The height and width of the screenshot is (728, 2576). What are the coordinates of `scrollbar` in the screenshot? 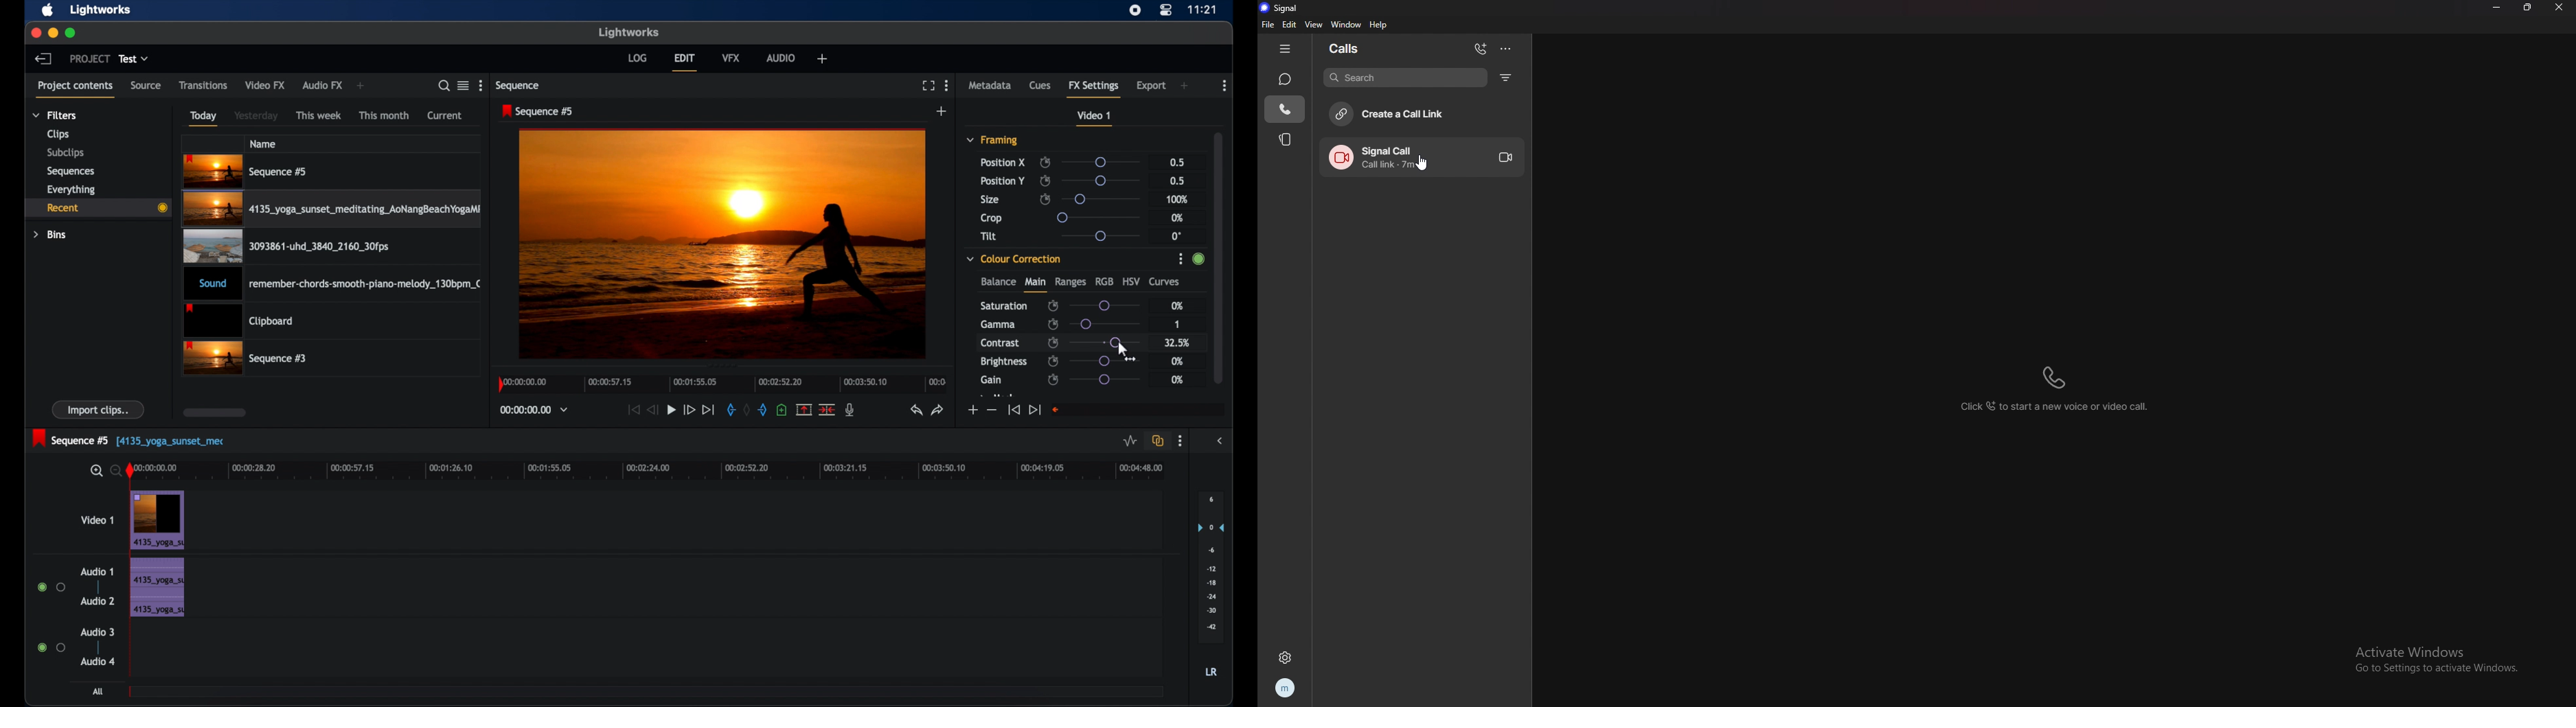 It's located at (1220, 256).